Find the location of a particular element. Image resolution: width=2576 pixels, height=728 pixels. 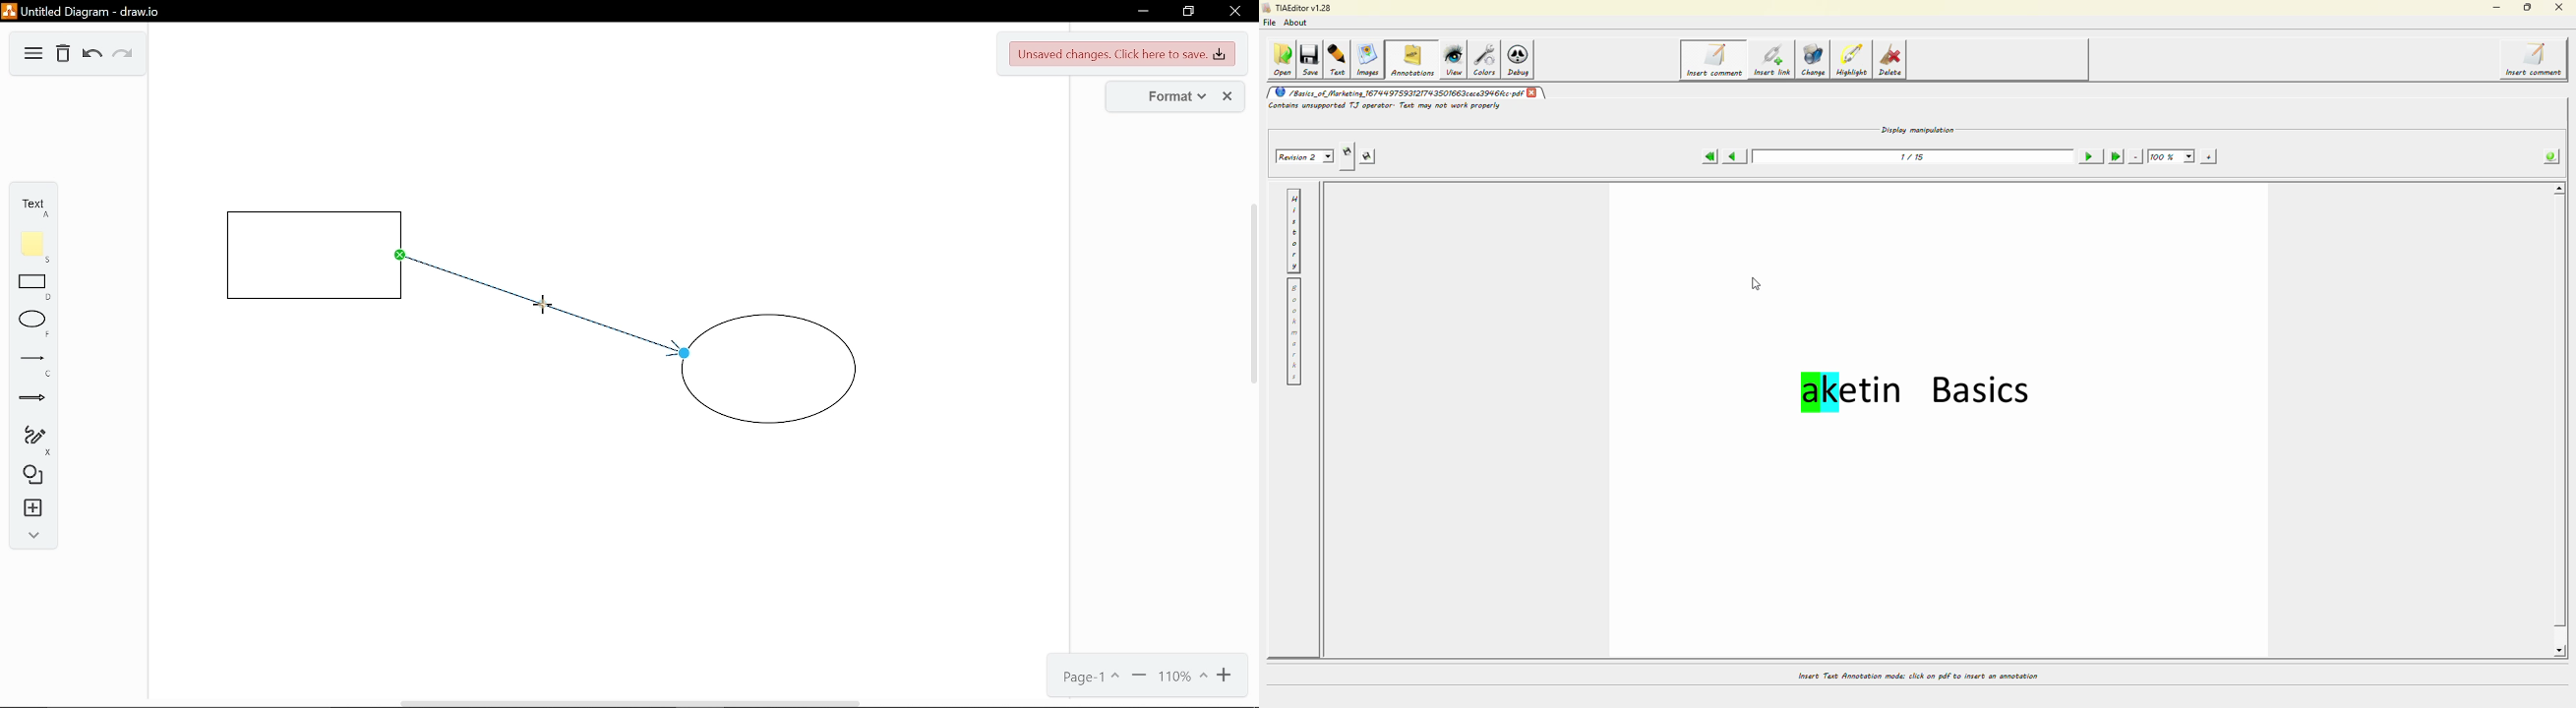

Restore down is located at coordinates (1189, 11).